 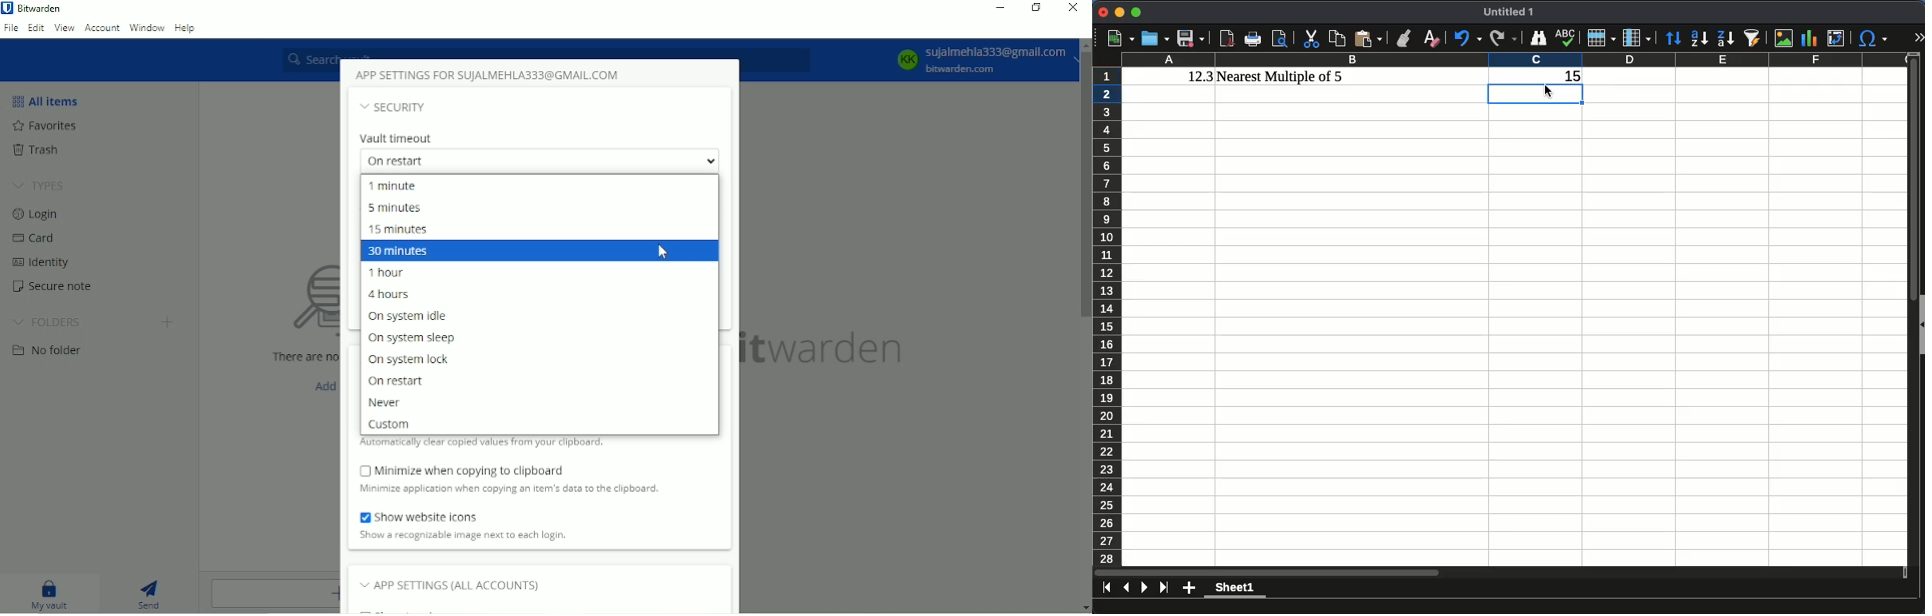 I want to click on copy, so click(x=1336, y=37).